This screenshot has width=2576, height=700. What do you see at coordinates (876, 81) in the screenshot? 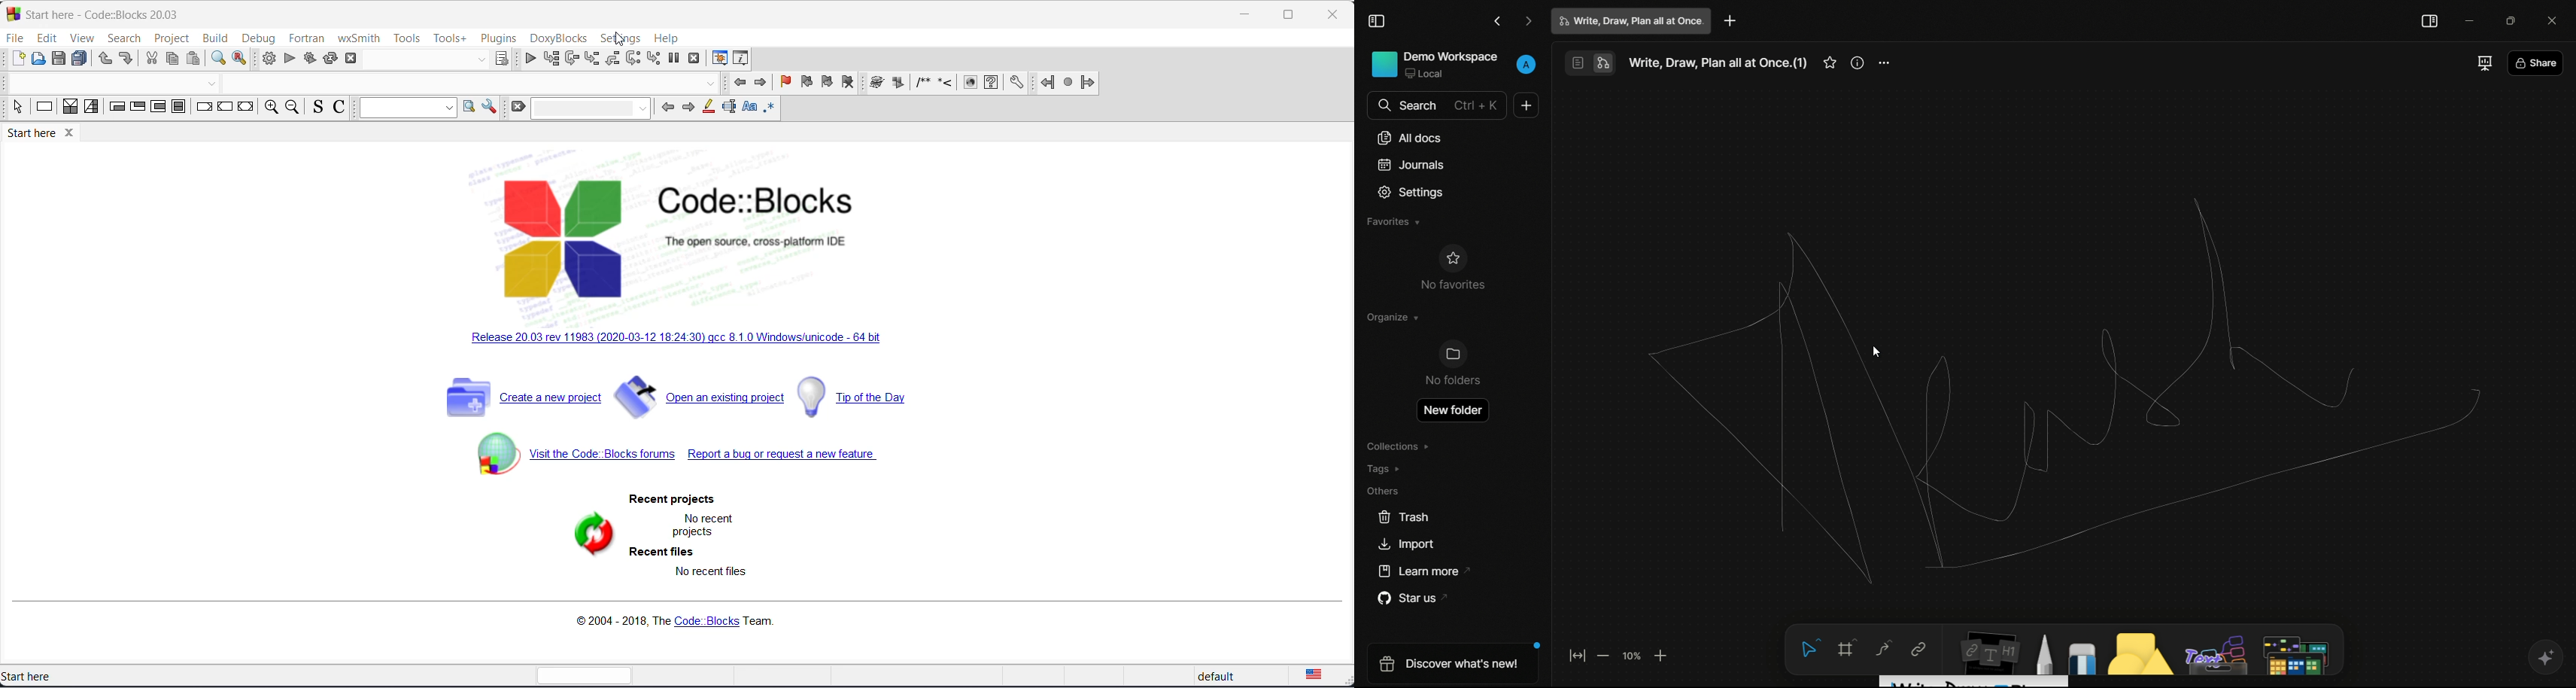
I see `block` at bounding box center [876, 81].